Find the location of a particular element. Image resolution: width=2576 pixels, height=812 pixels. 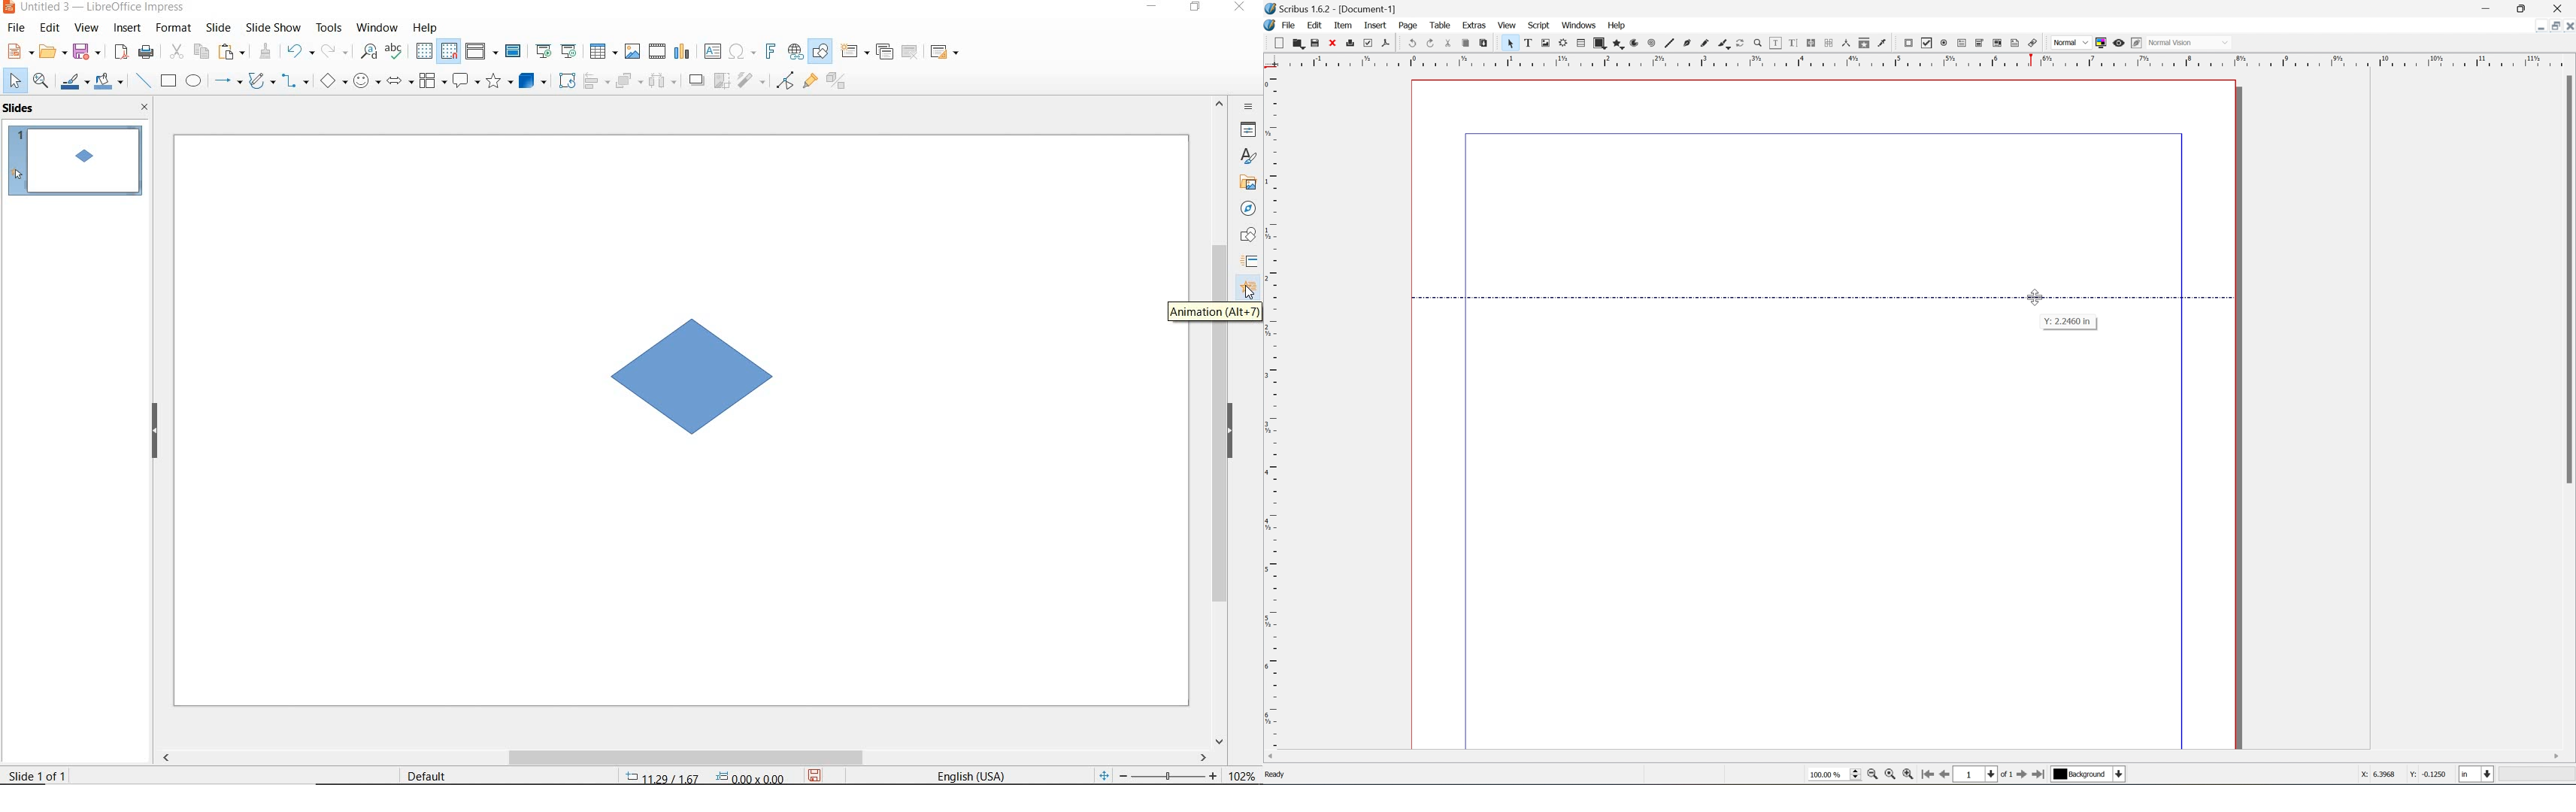

insert chart is located at coordinates (681, 53).